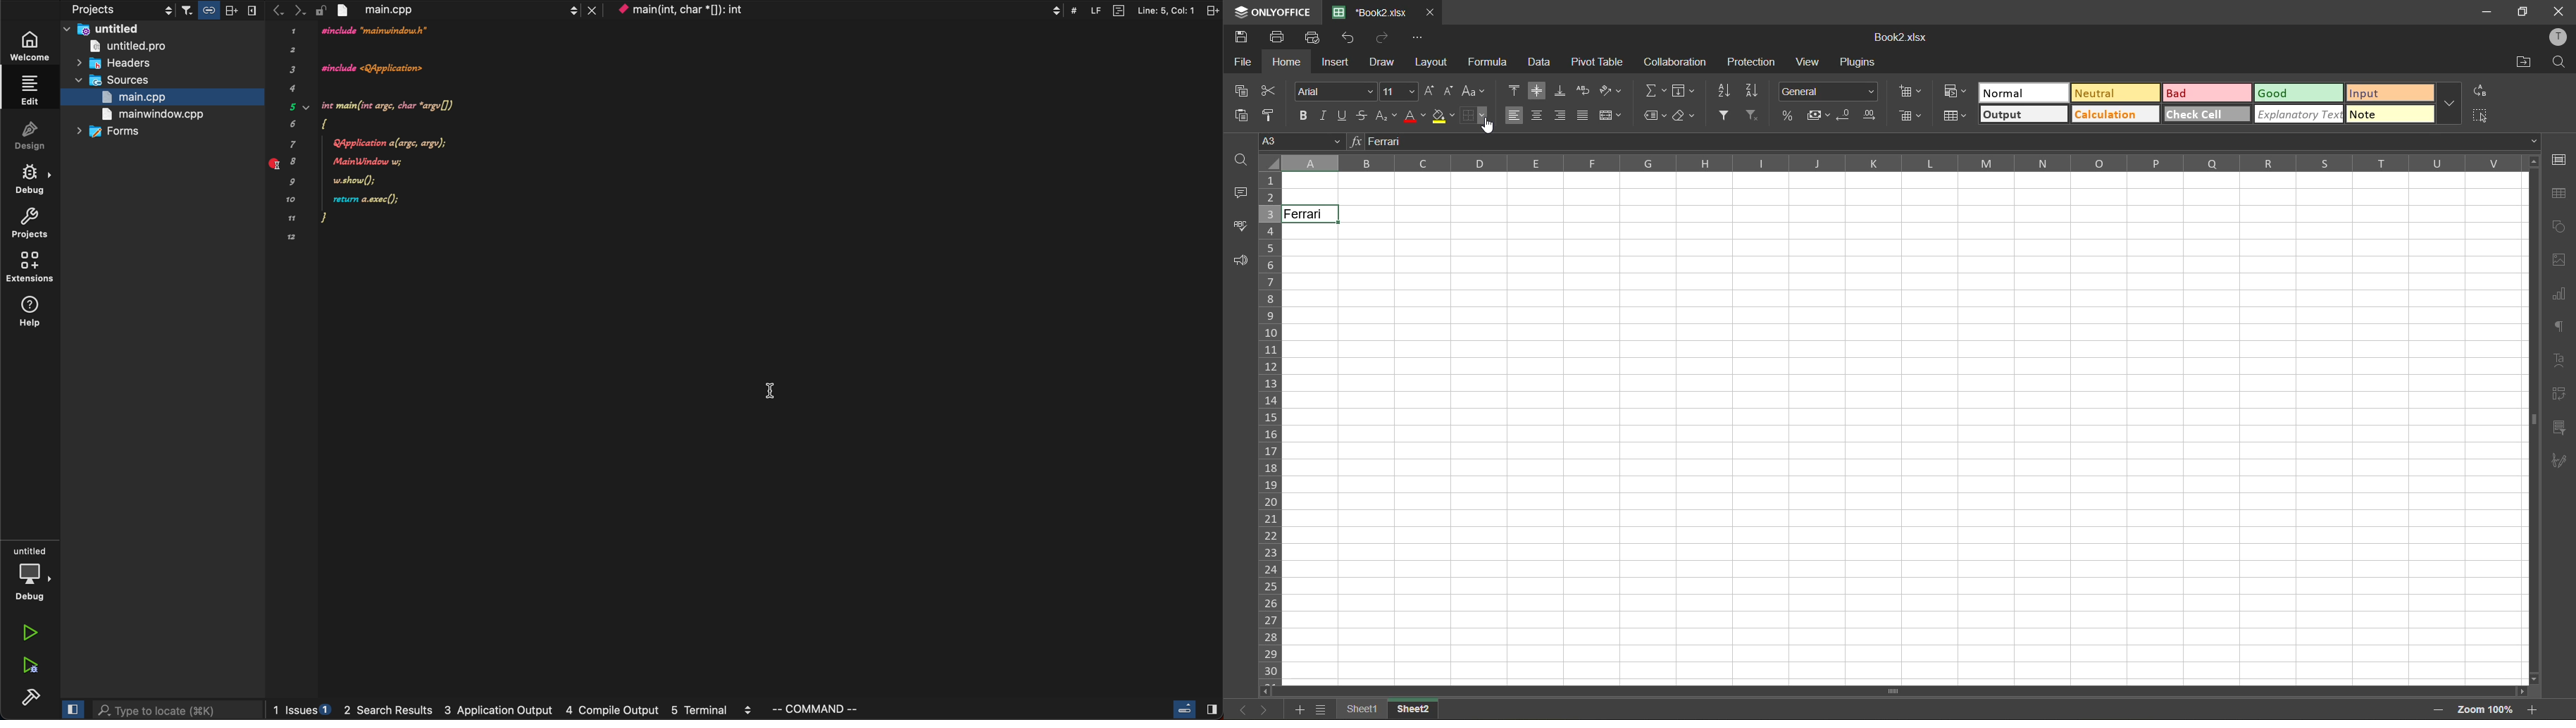  Describe the element at coordinates (2208, 116) in the screenshot. I see `check cell` at that location.